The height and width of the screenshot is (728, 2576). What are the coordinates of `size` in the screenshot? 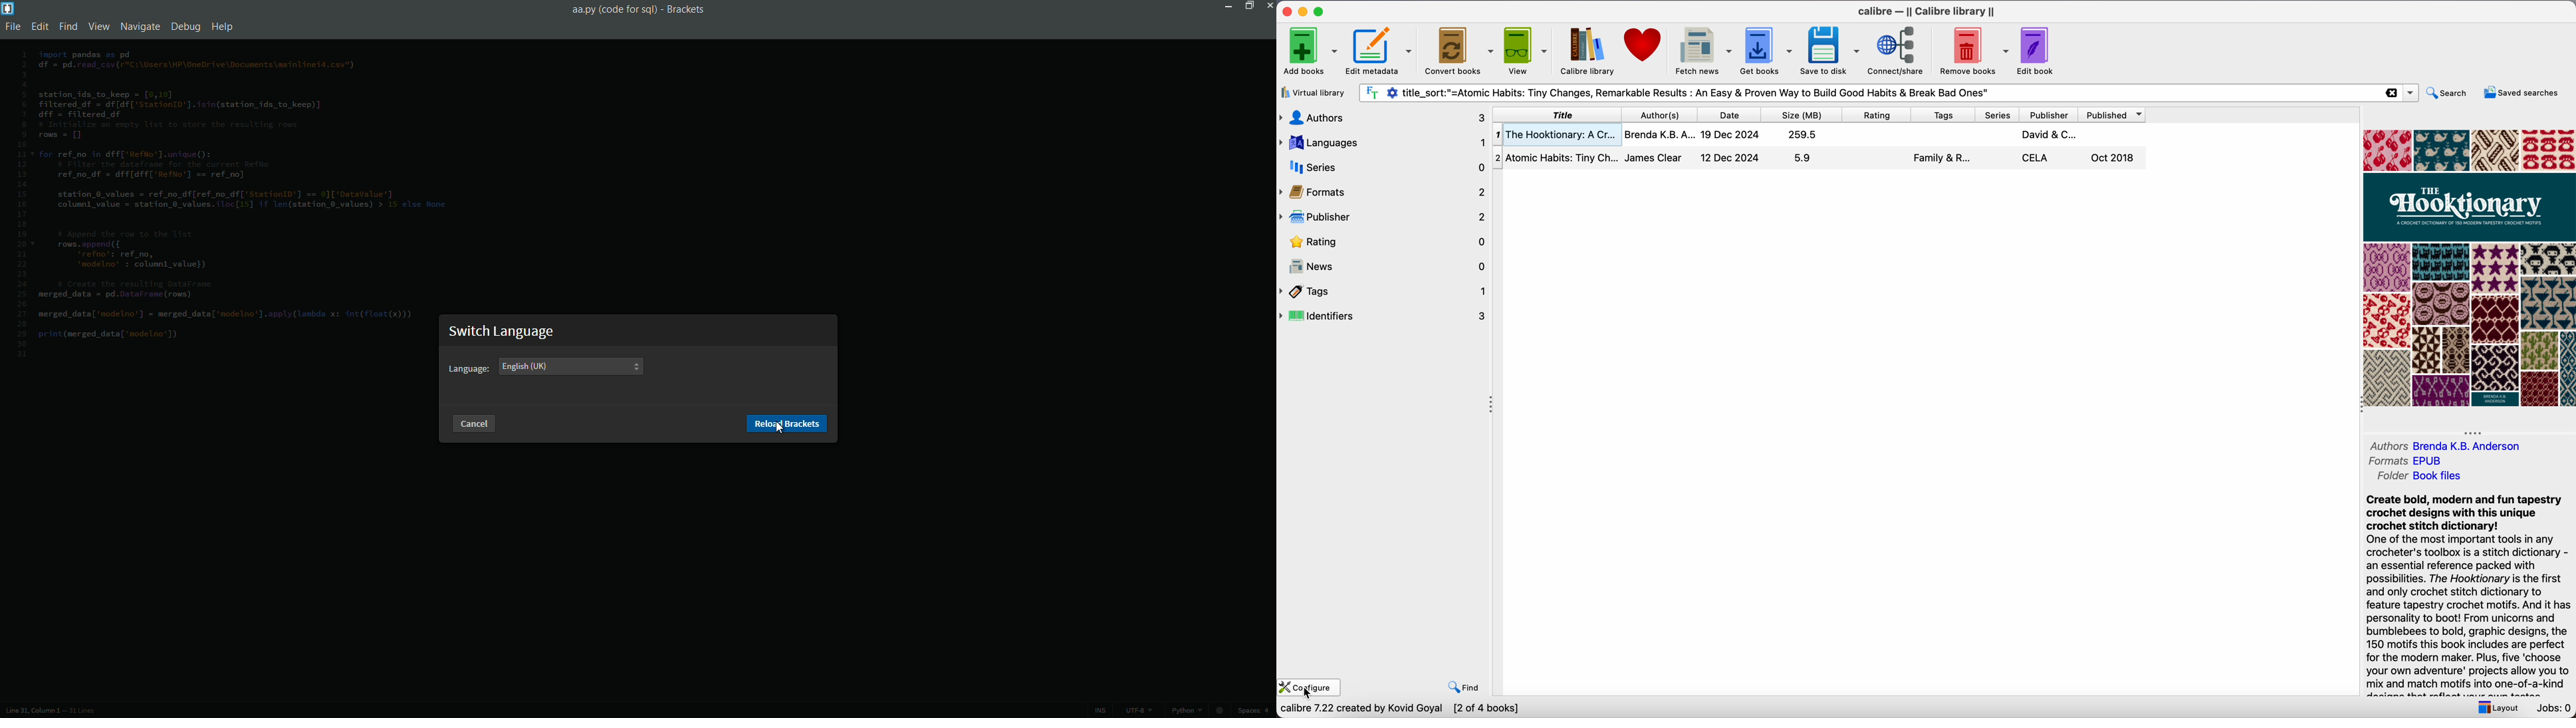 It's located at (1804, 113).